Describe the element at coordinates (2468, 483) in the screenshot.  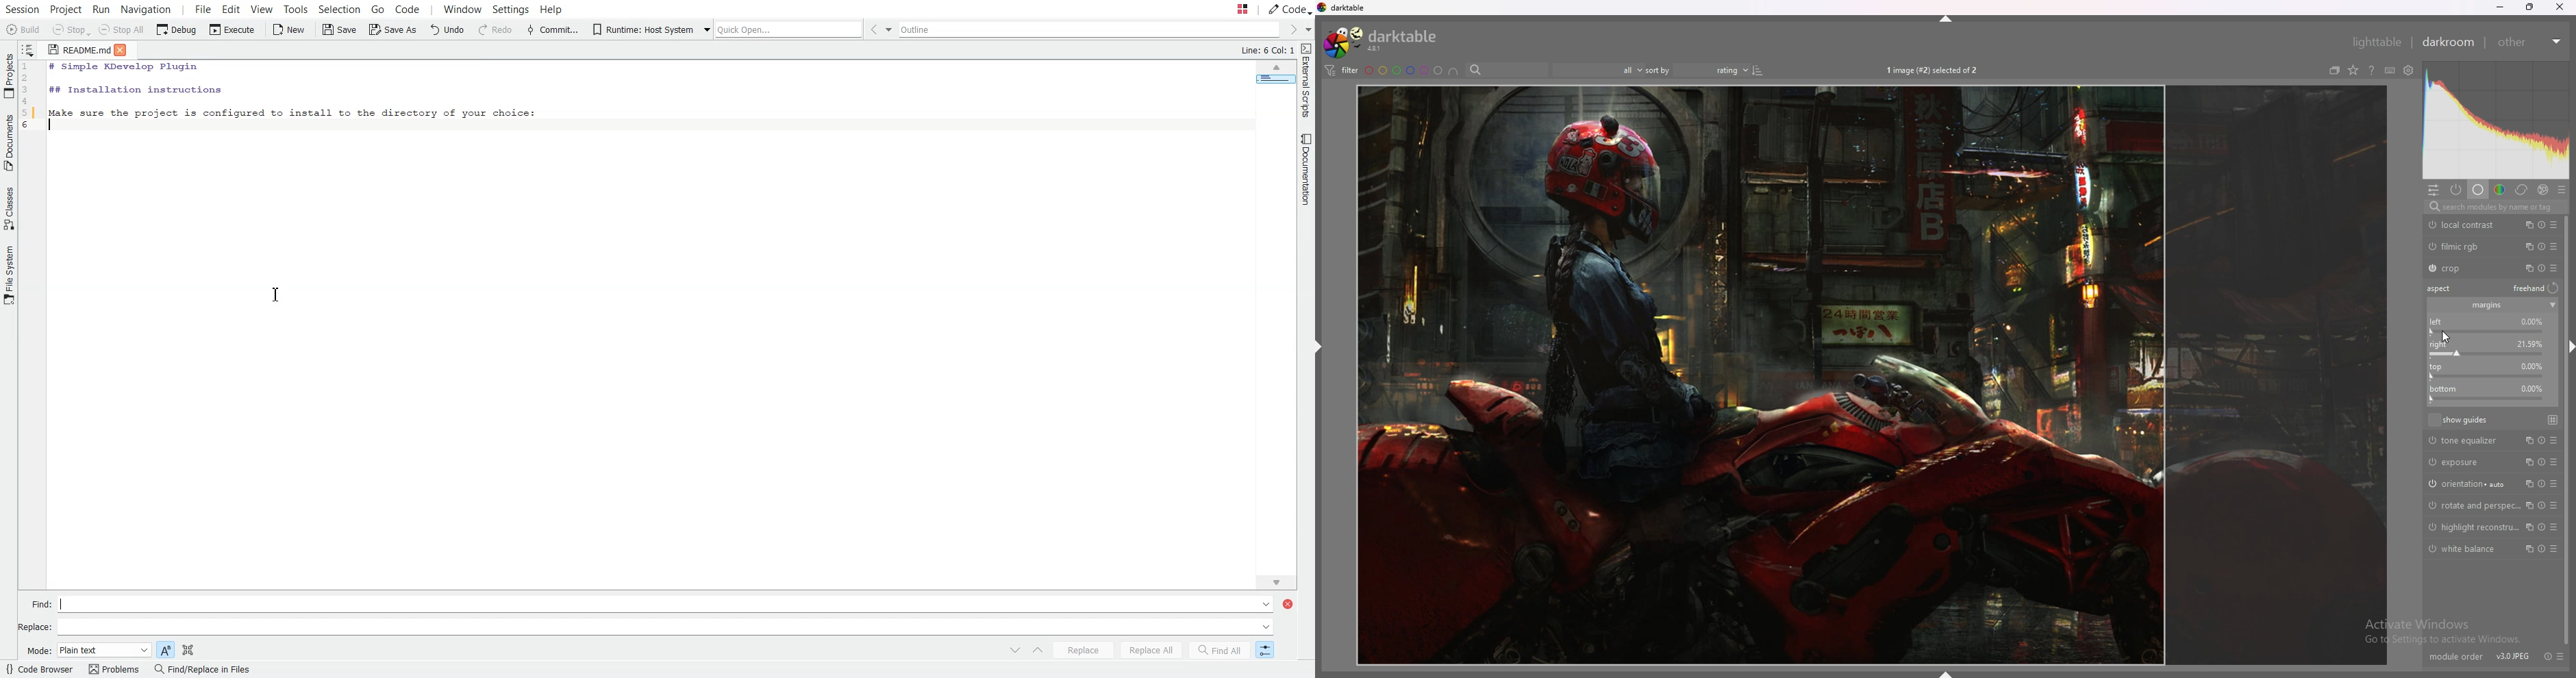
I see `orientation` at that location.